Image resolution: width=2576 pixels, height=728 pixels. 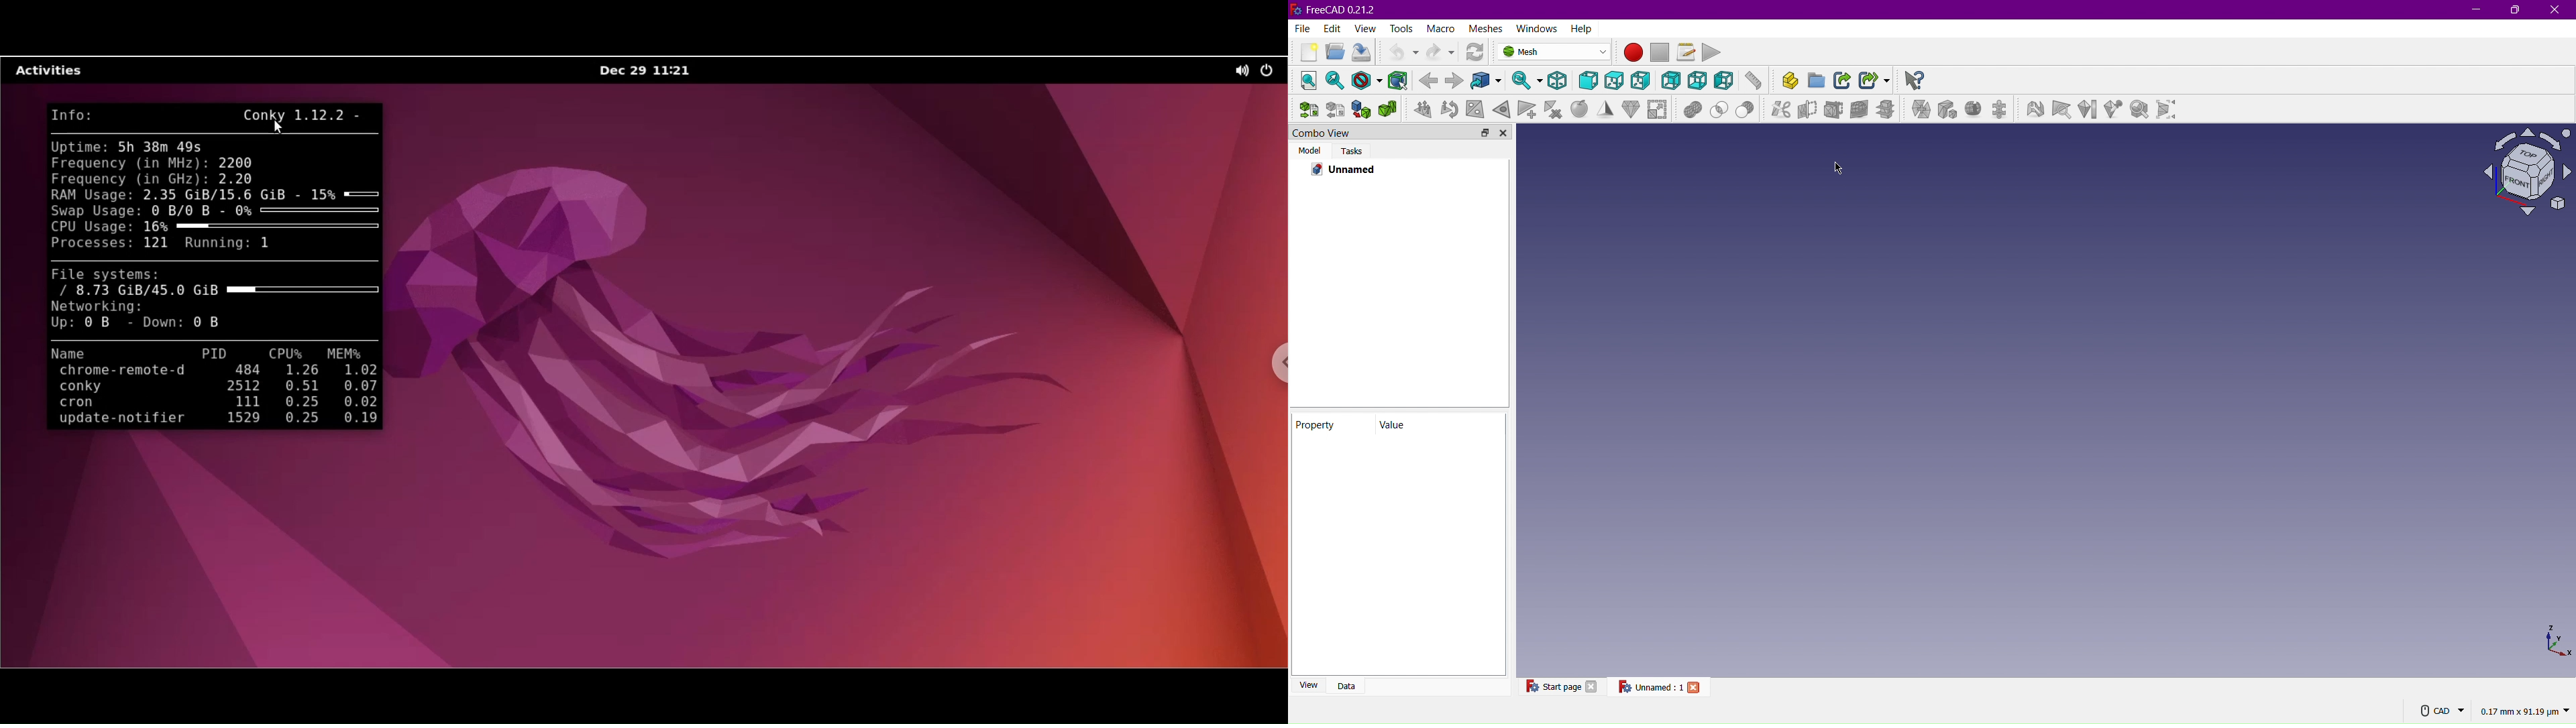 I want to click on Create part, so click(x=1786, y=82).